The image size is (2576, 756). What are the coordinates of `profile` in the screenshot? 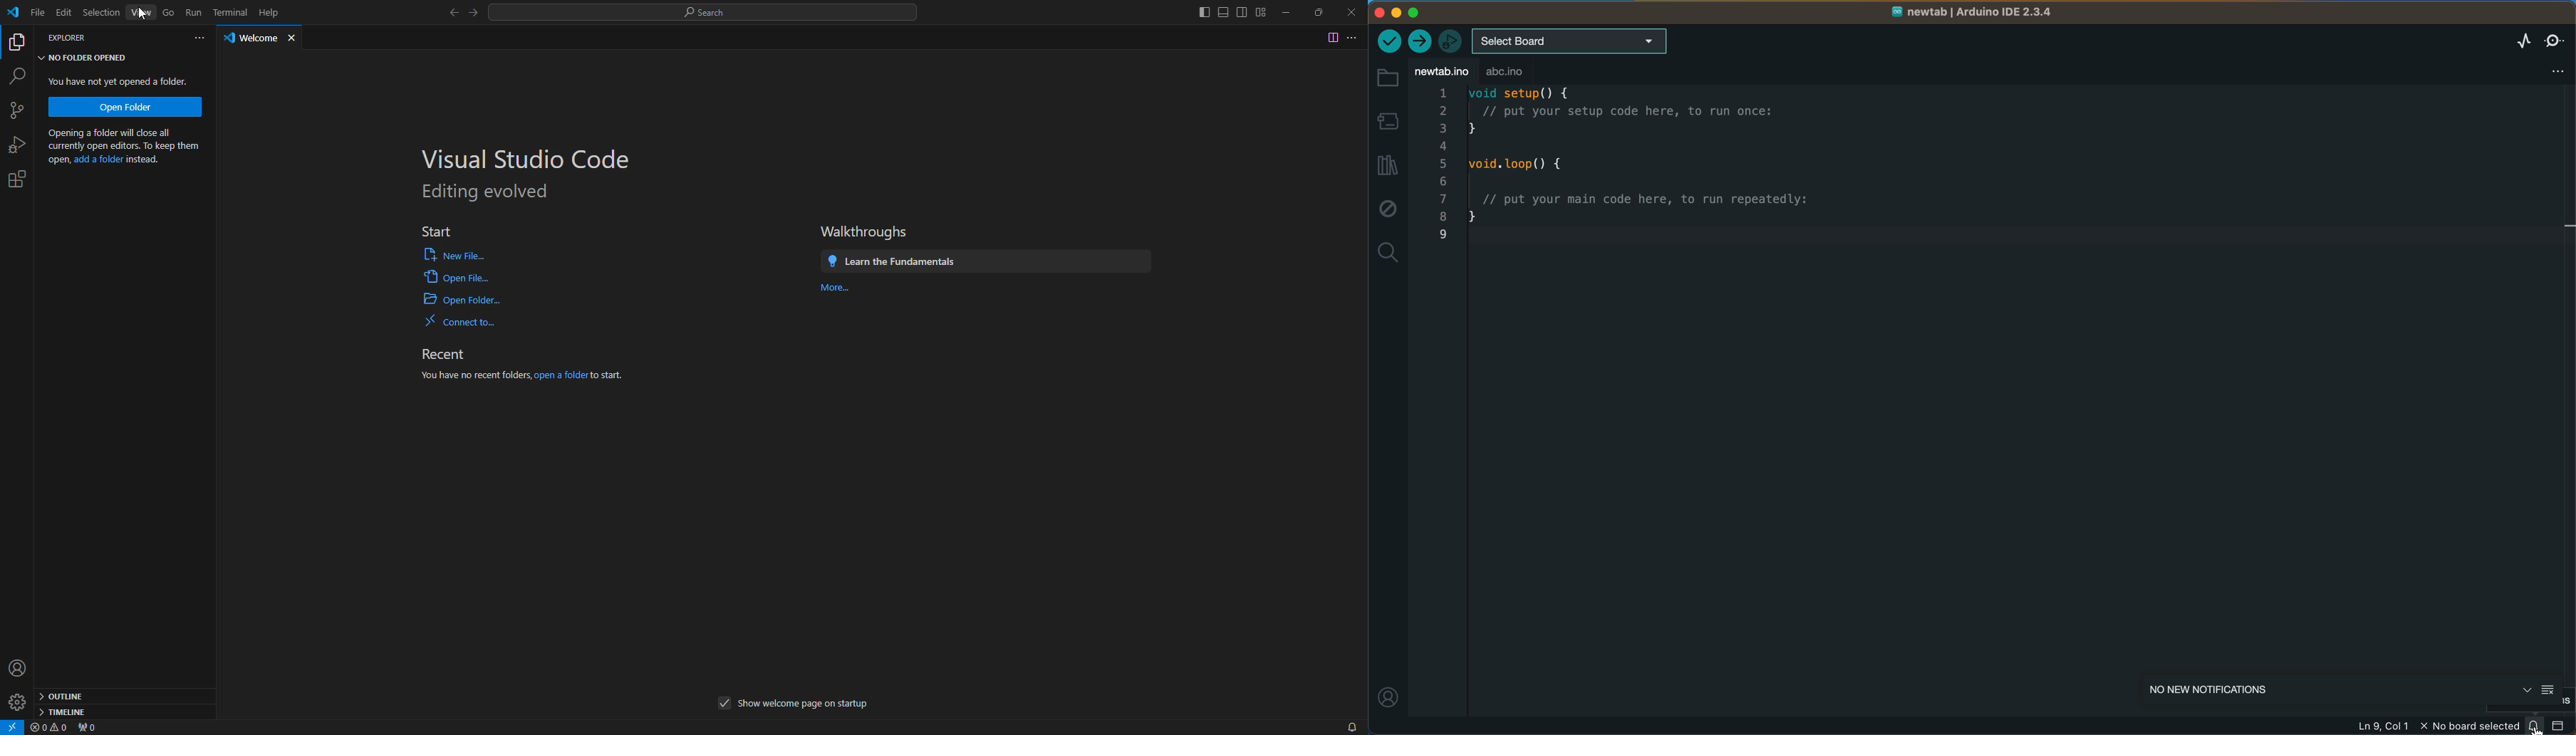 It's located at (1387, 693).